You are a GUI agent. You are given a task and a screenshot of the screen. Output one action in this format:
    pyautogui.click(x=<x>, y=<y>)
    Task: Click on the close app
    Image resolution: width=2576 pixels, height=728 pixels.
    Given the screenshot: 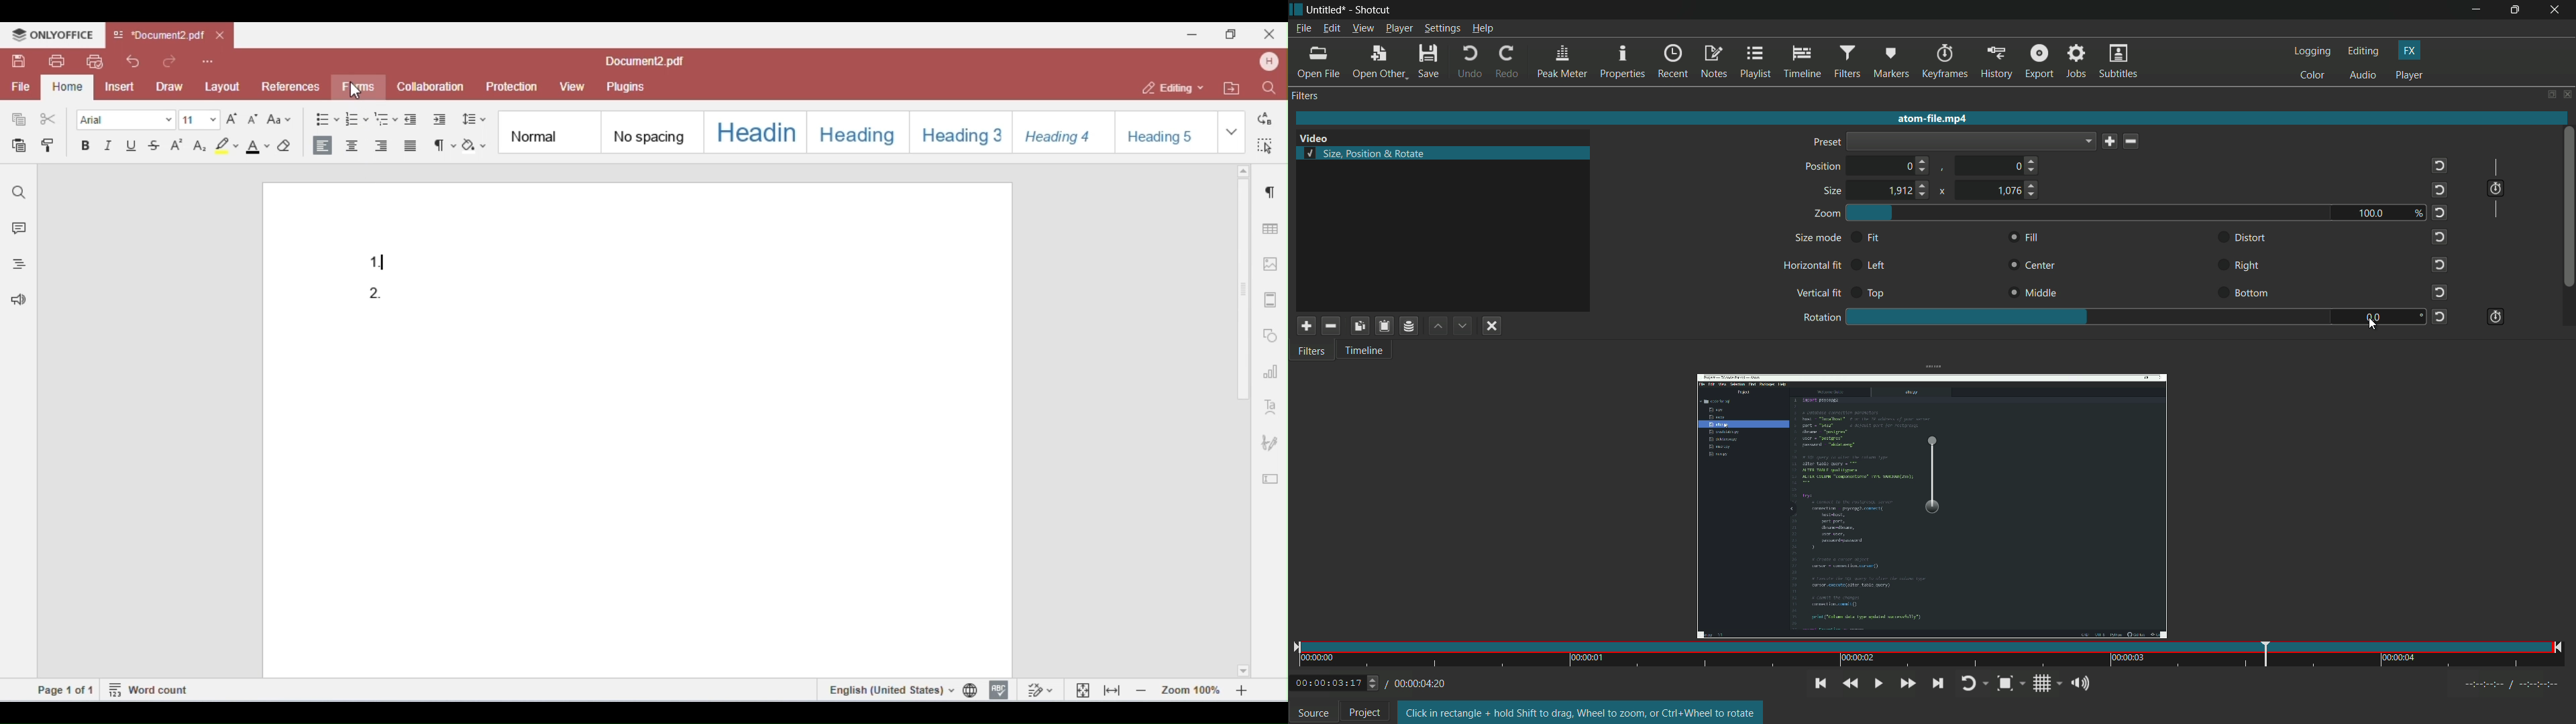 What is the action you would take?
    pyautogui.click(x=2559, y=10)
    